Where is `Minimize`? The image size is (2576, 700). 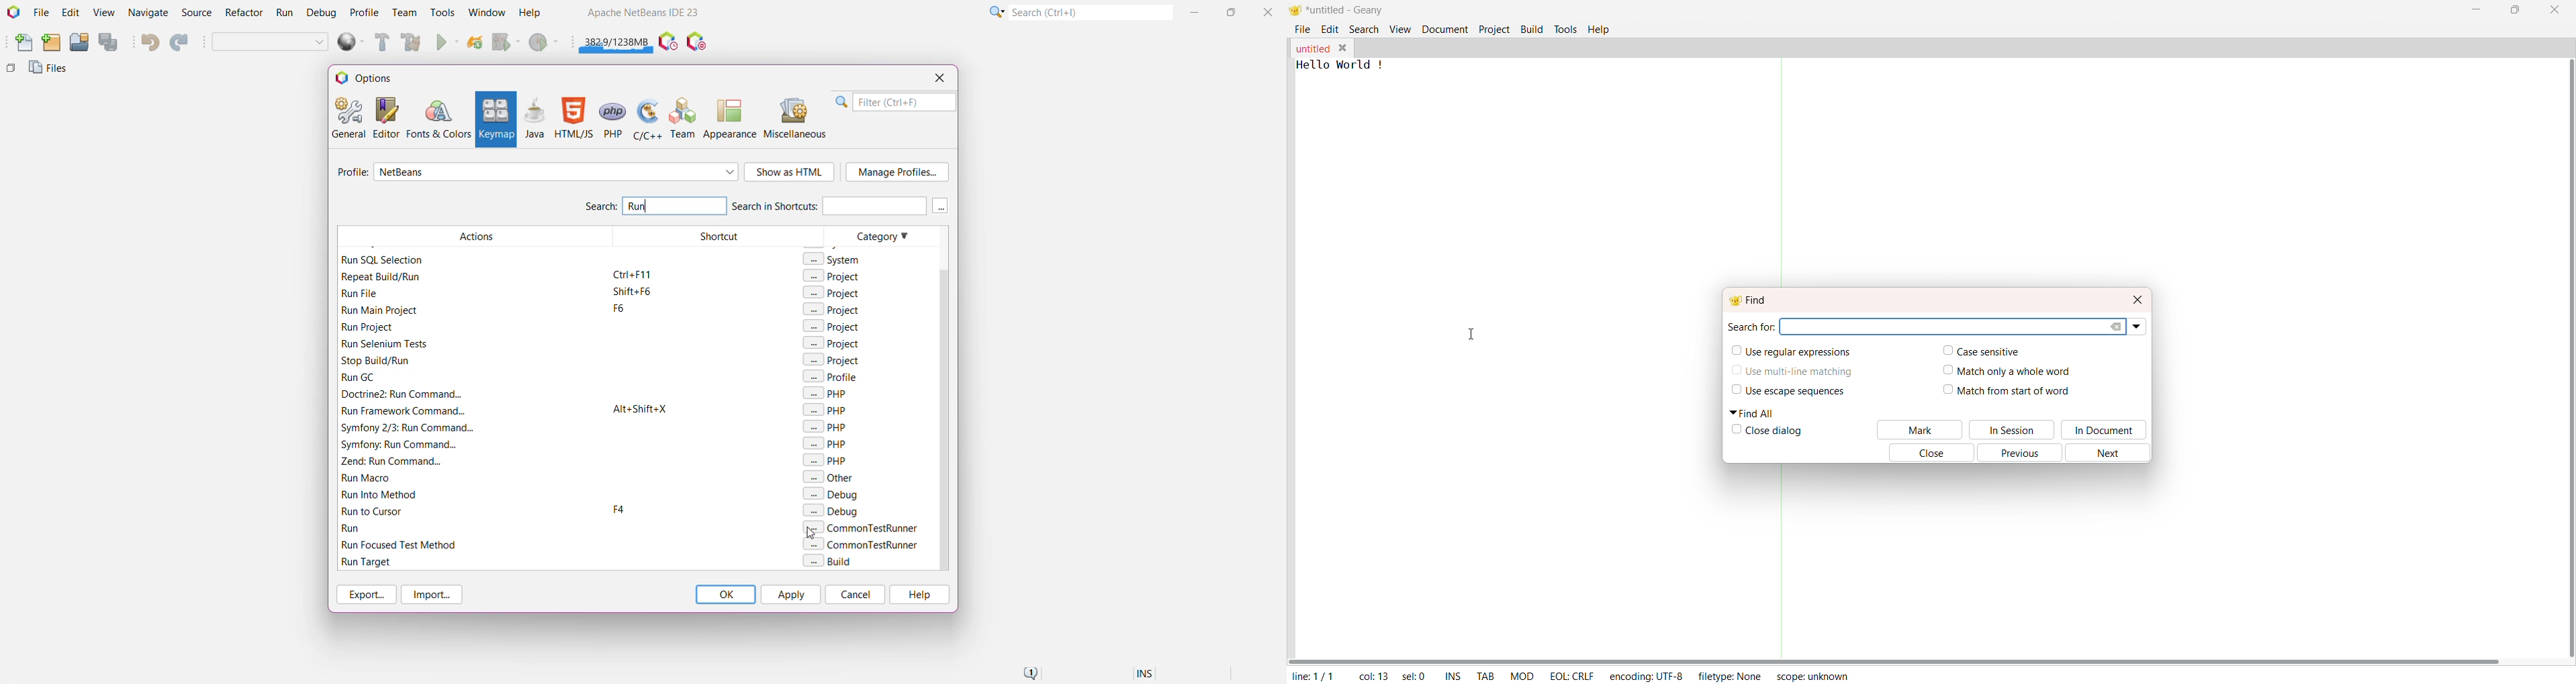 Minimize is located at coordinates (2473, 10).